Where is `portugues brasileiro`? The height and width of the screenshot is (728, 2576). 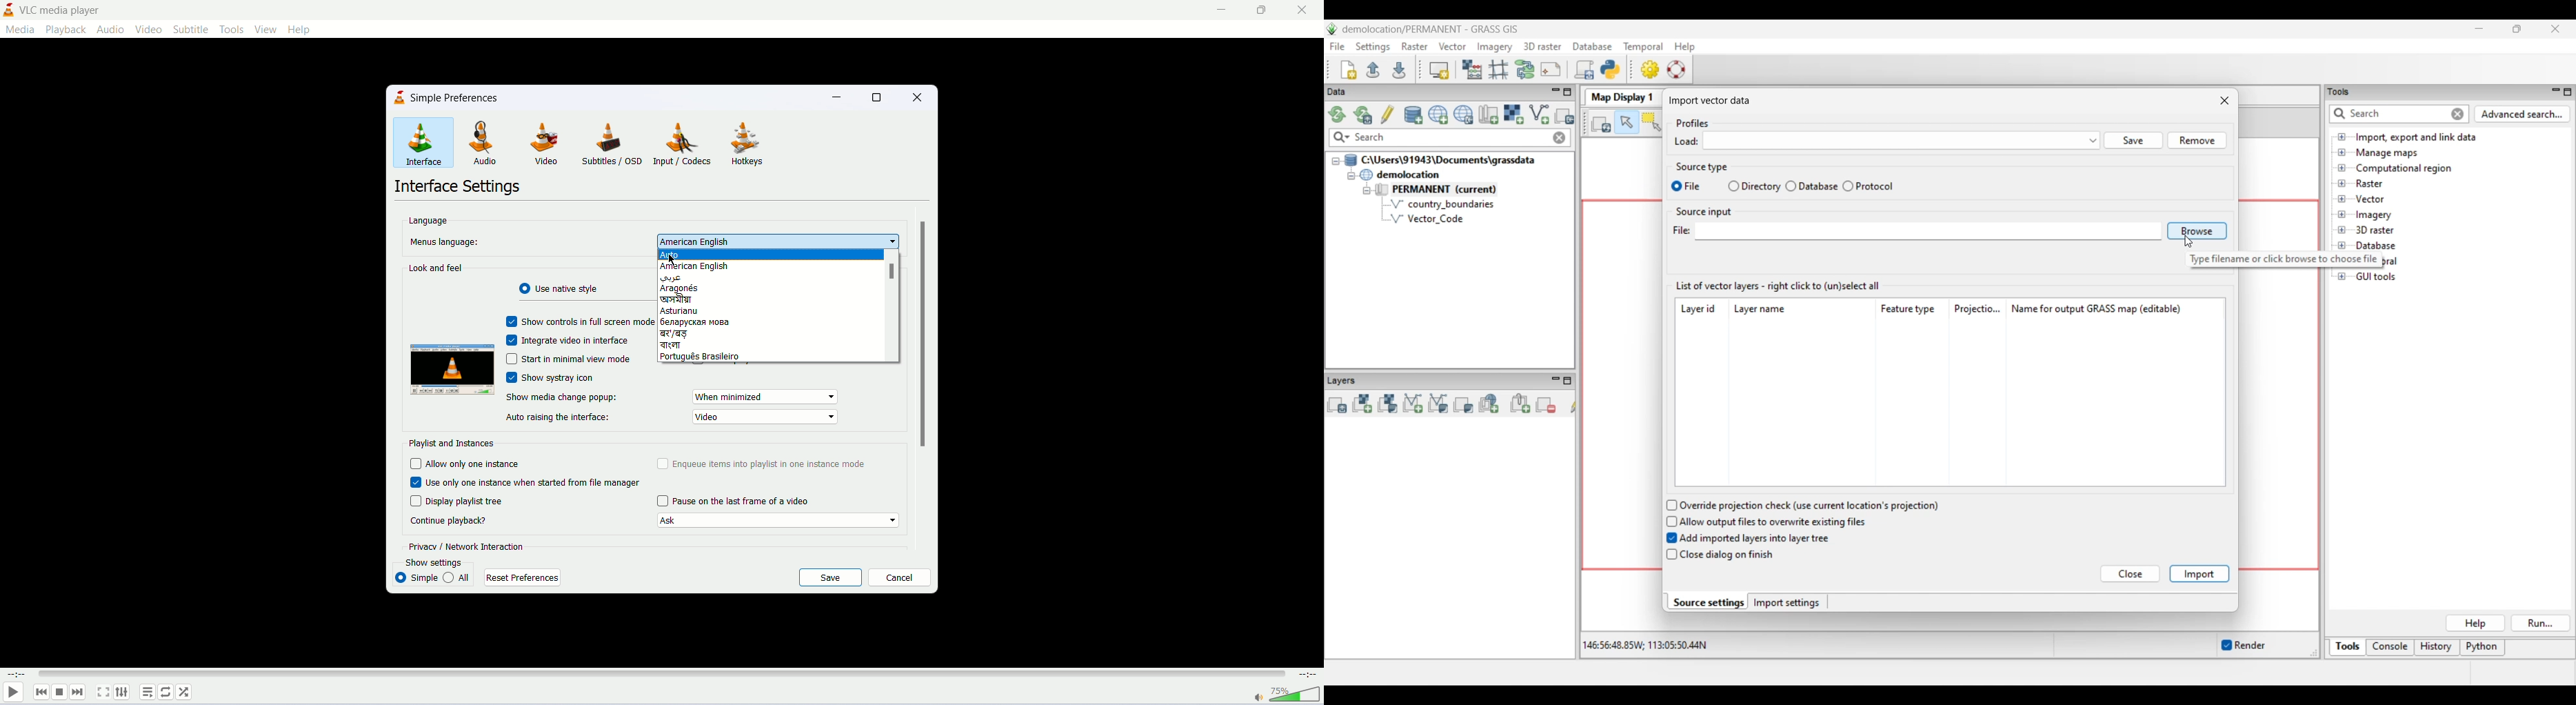 portugues brasileiro is located at coordinates (772, 356).